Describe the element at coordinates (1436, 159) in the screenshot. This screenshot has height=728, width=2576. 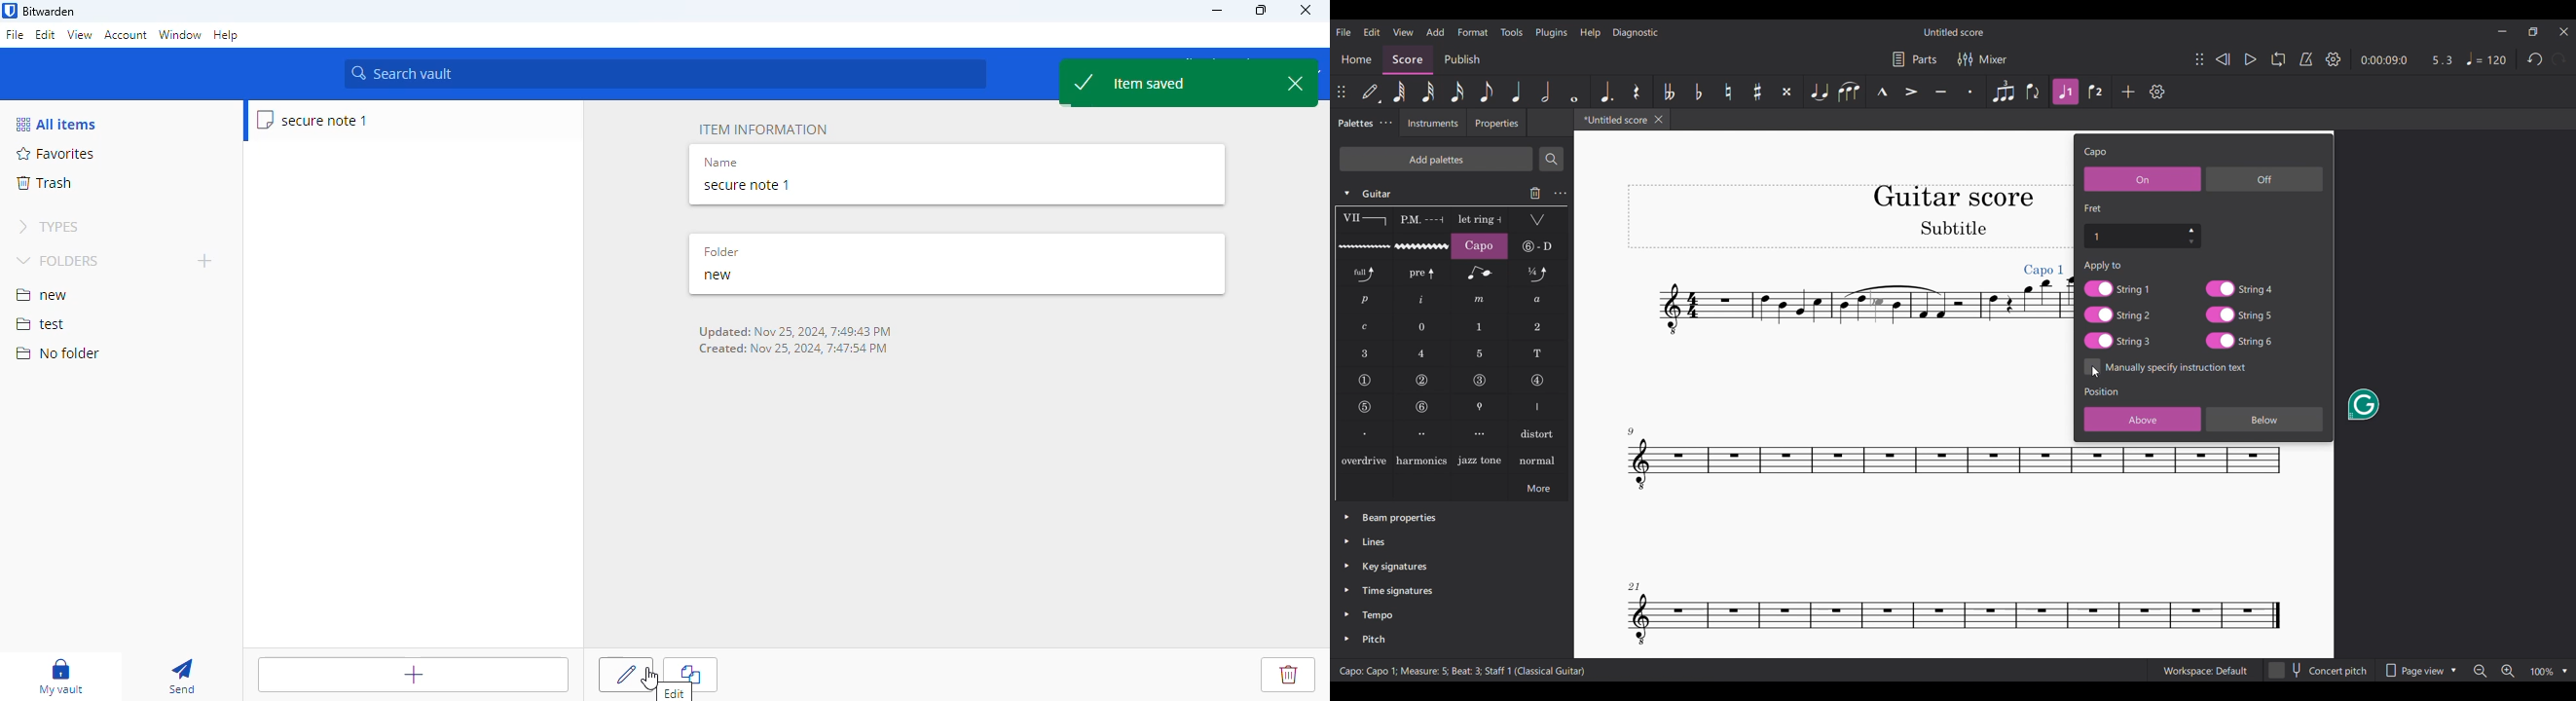
I see `Add palette` at that location.